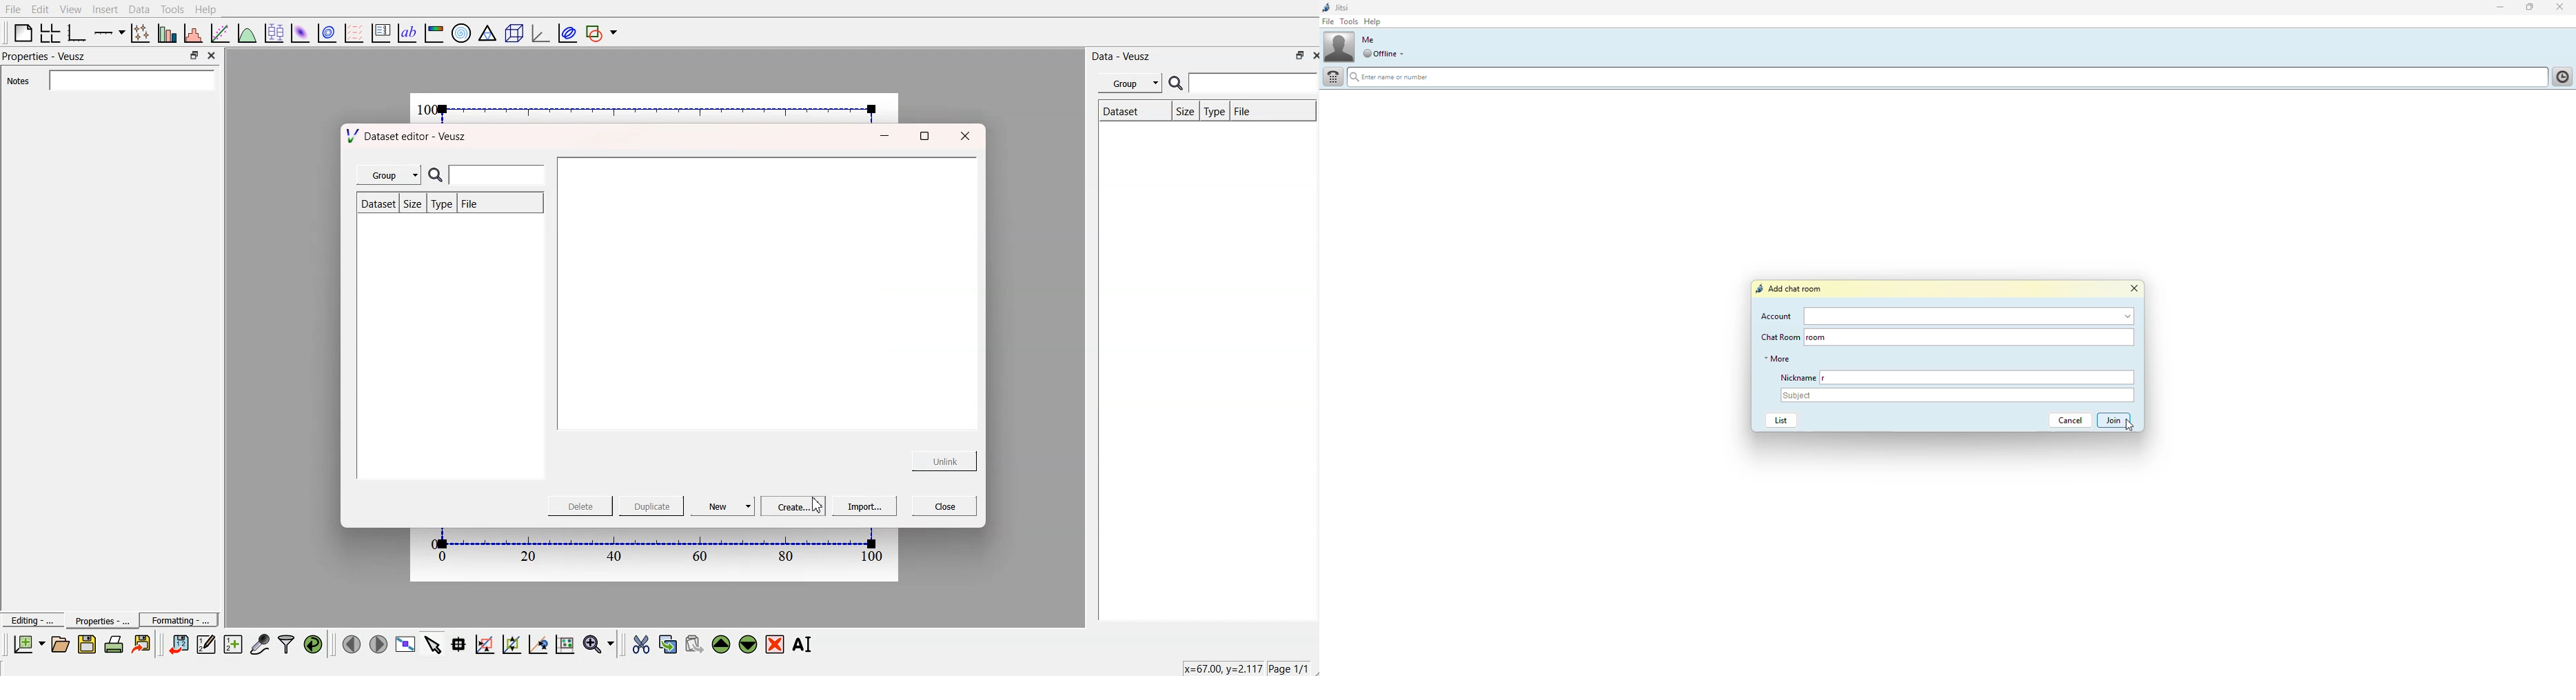 Image resolution: width=2576 pixels, height=700 pixels. I want to click on maximize, so click(2529, 8).